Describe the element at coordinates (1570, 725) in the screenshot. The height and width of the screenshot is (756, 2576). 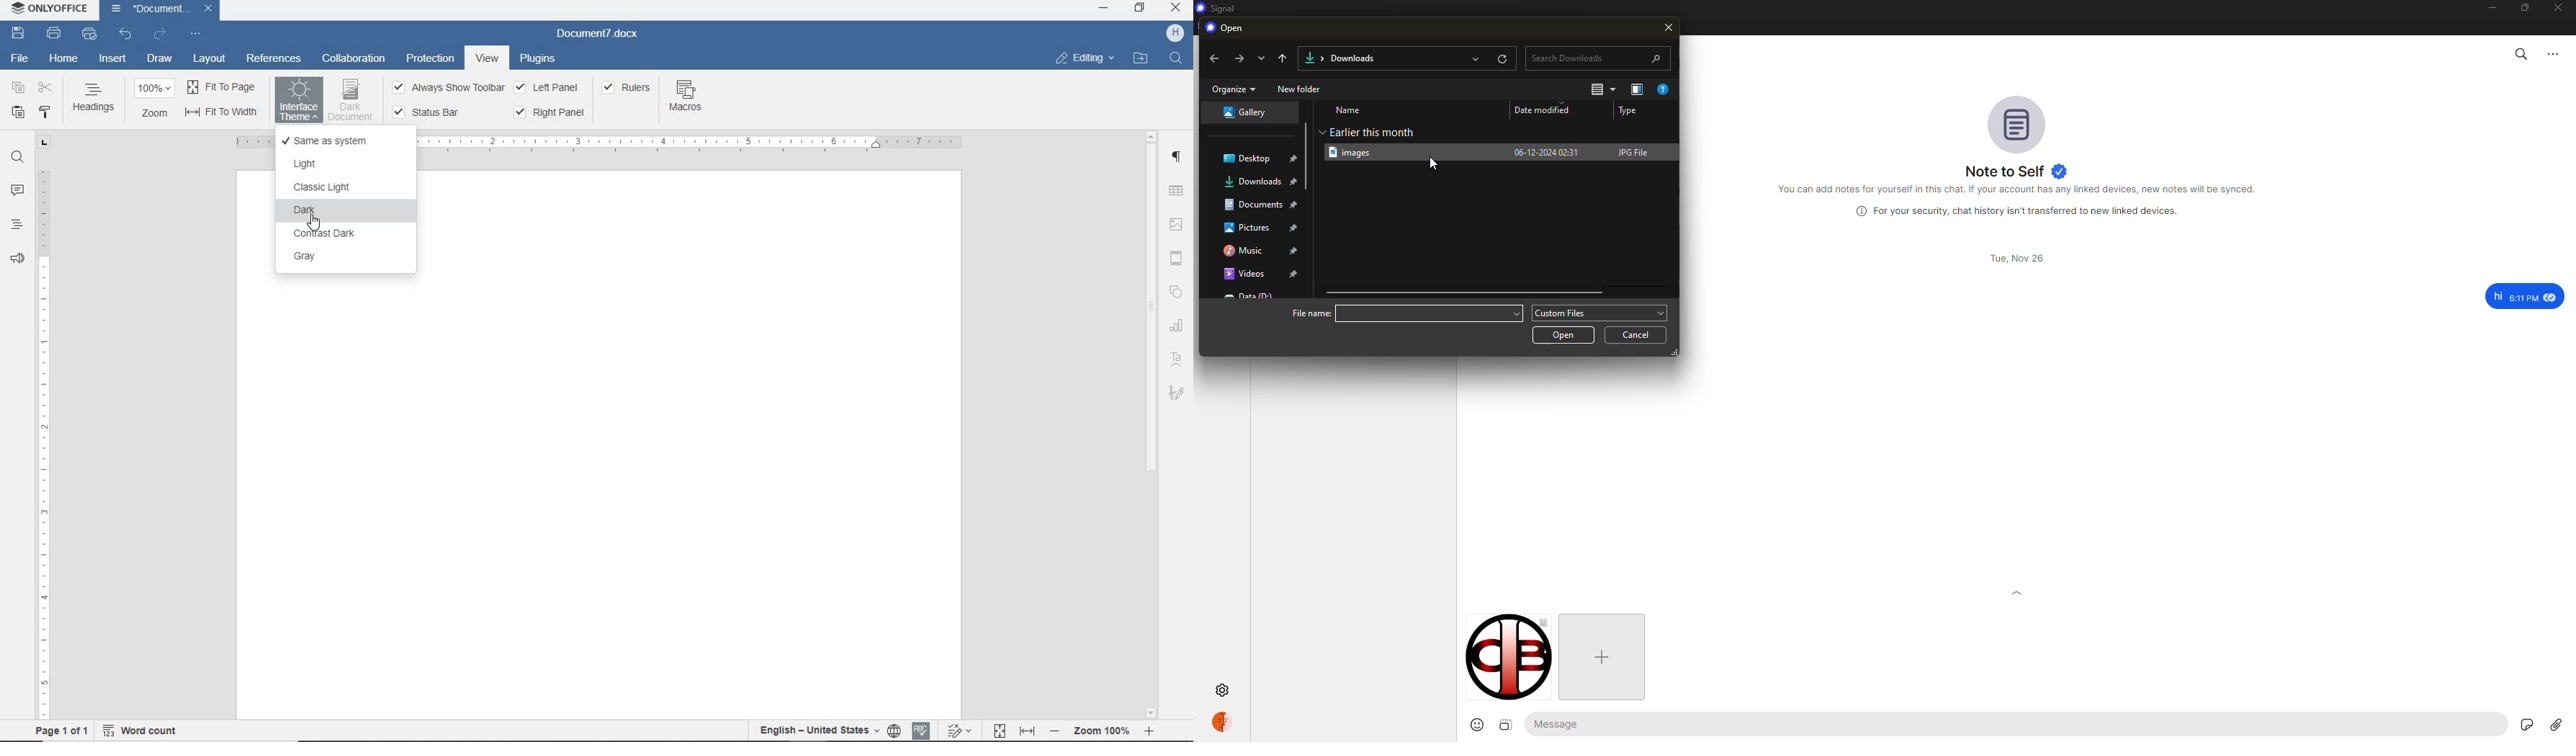
I see `message` at that location.